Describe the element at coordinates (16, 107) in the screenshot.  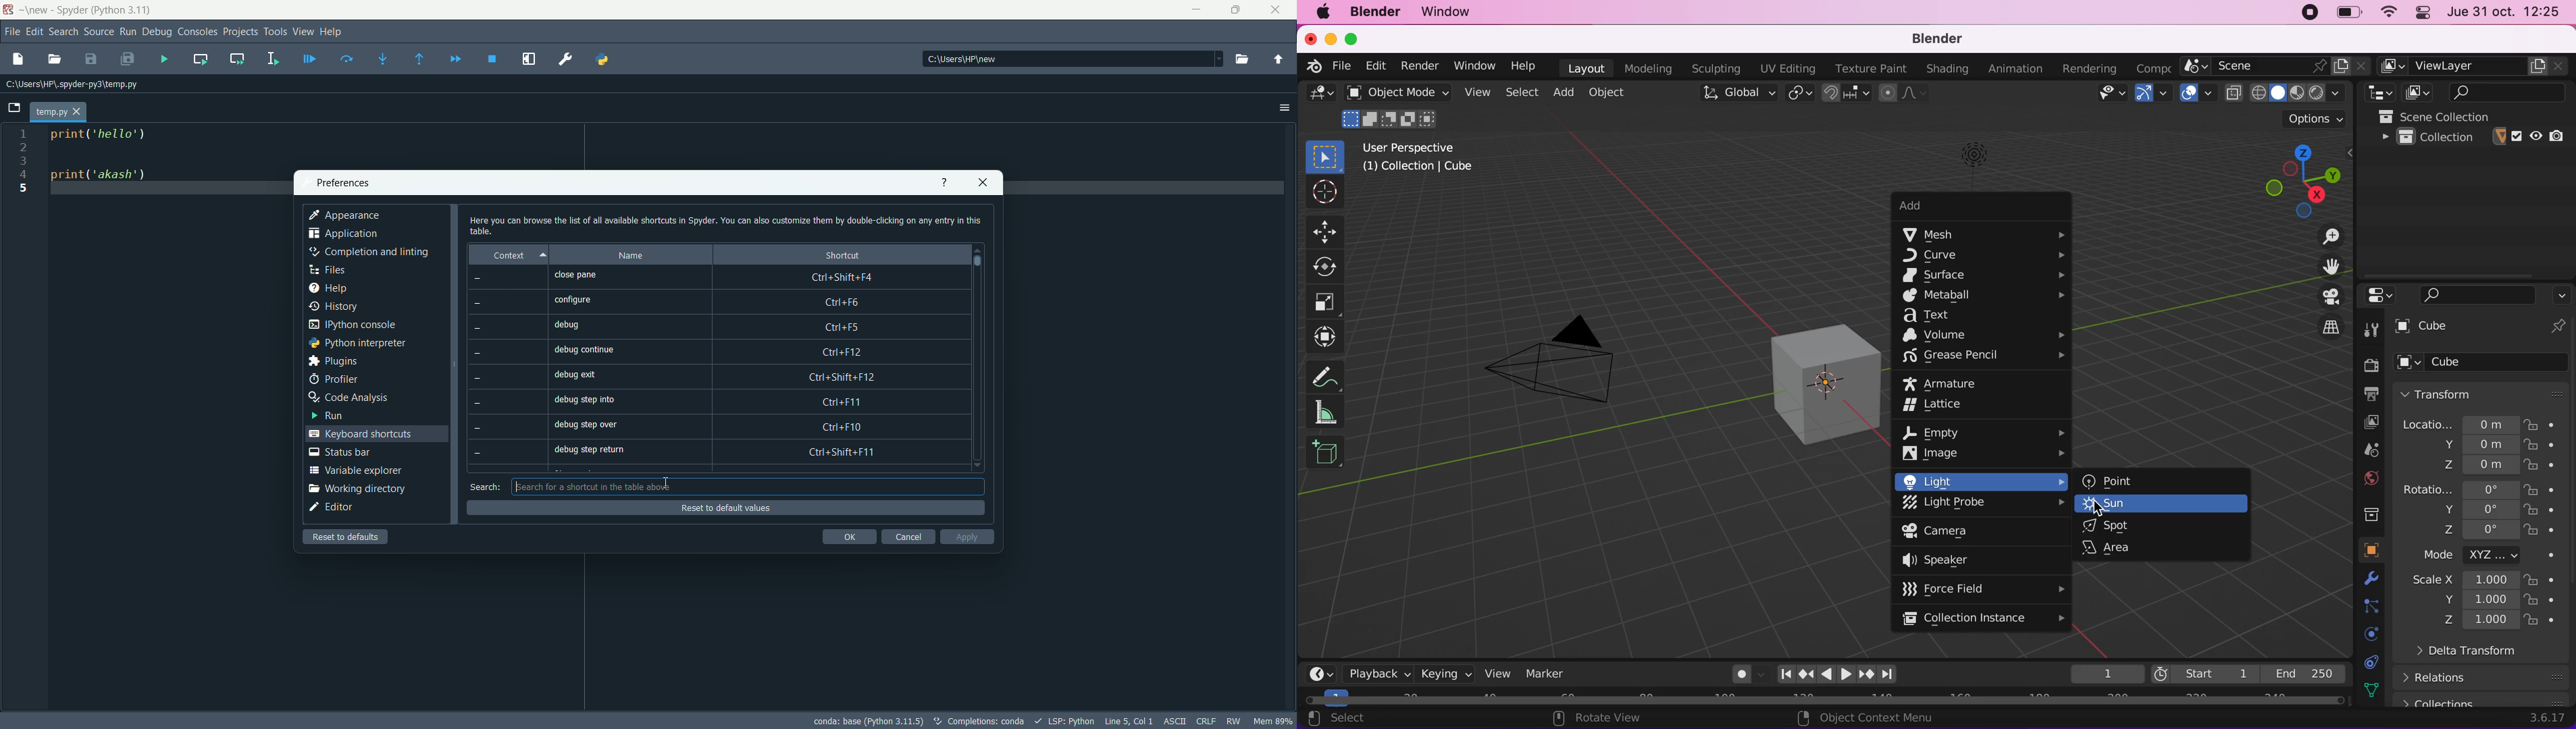
I see `browse tabs` at that location.